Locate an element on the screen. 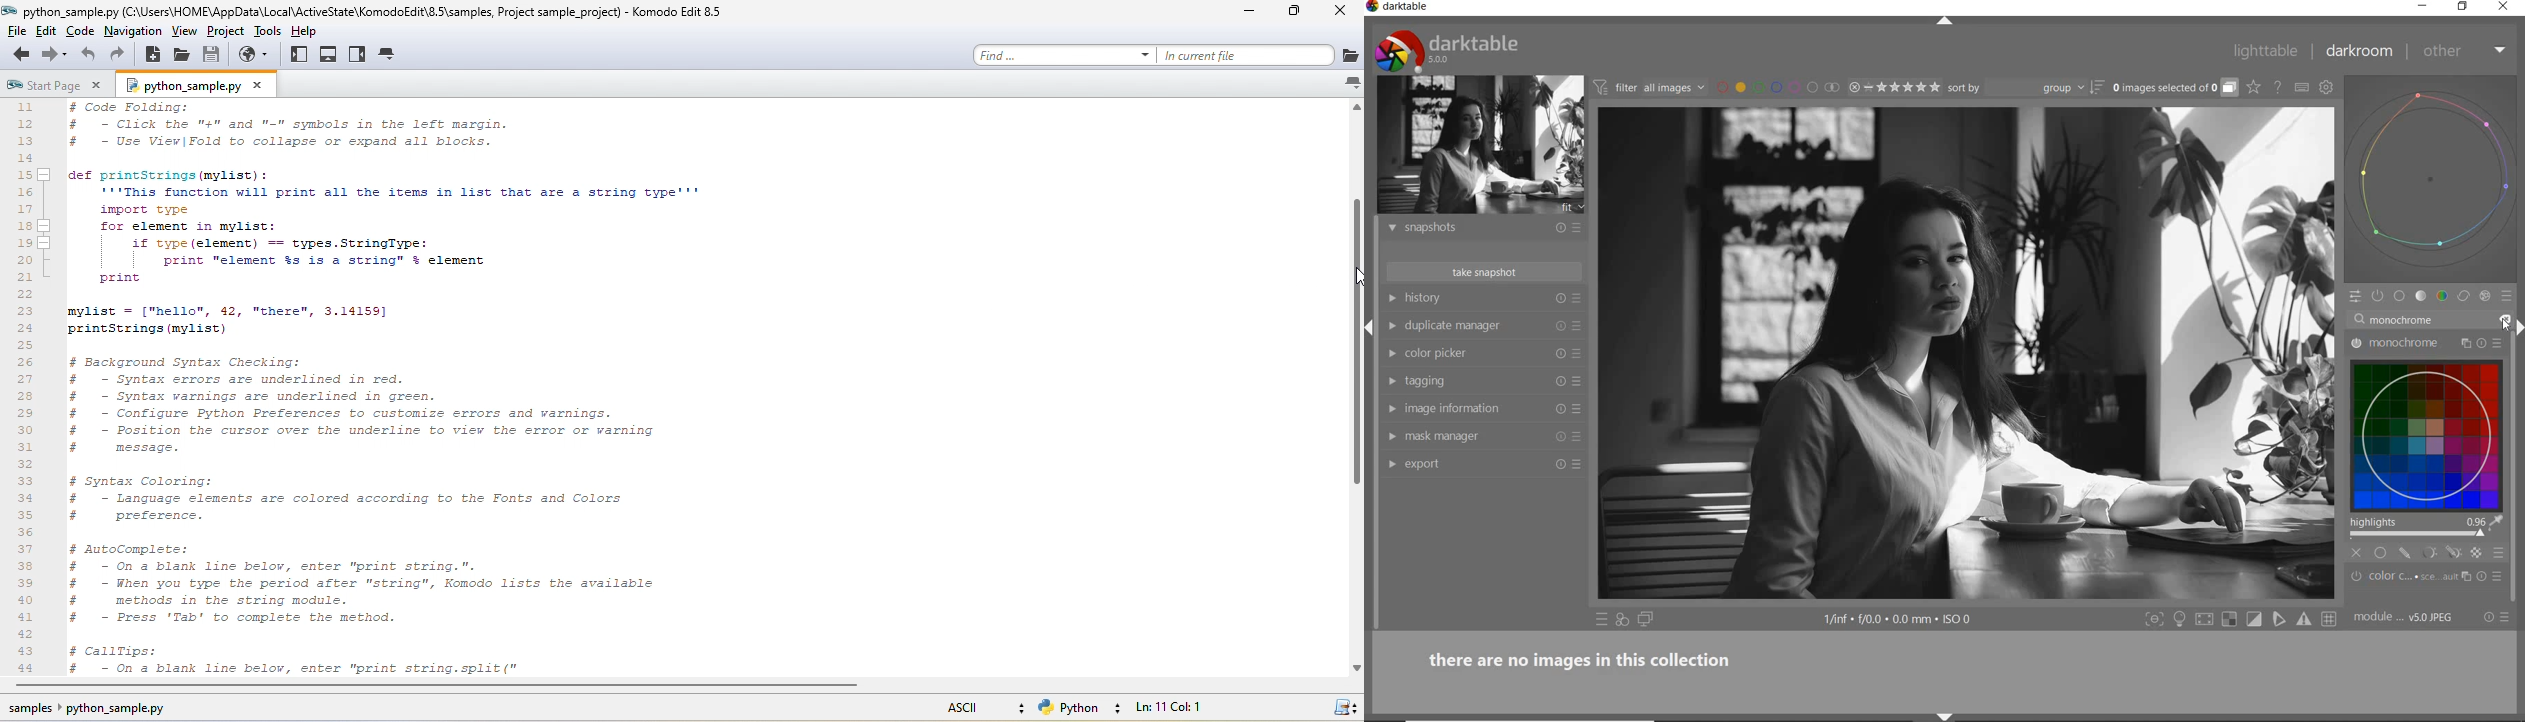 The width and height of the screenshot is (2548, 728). toggle softproofing is located at coordinates (2281, 621).